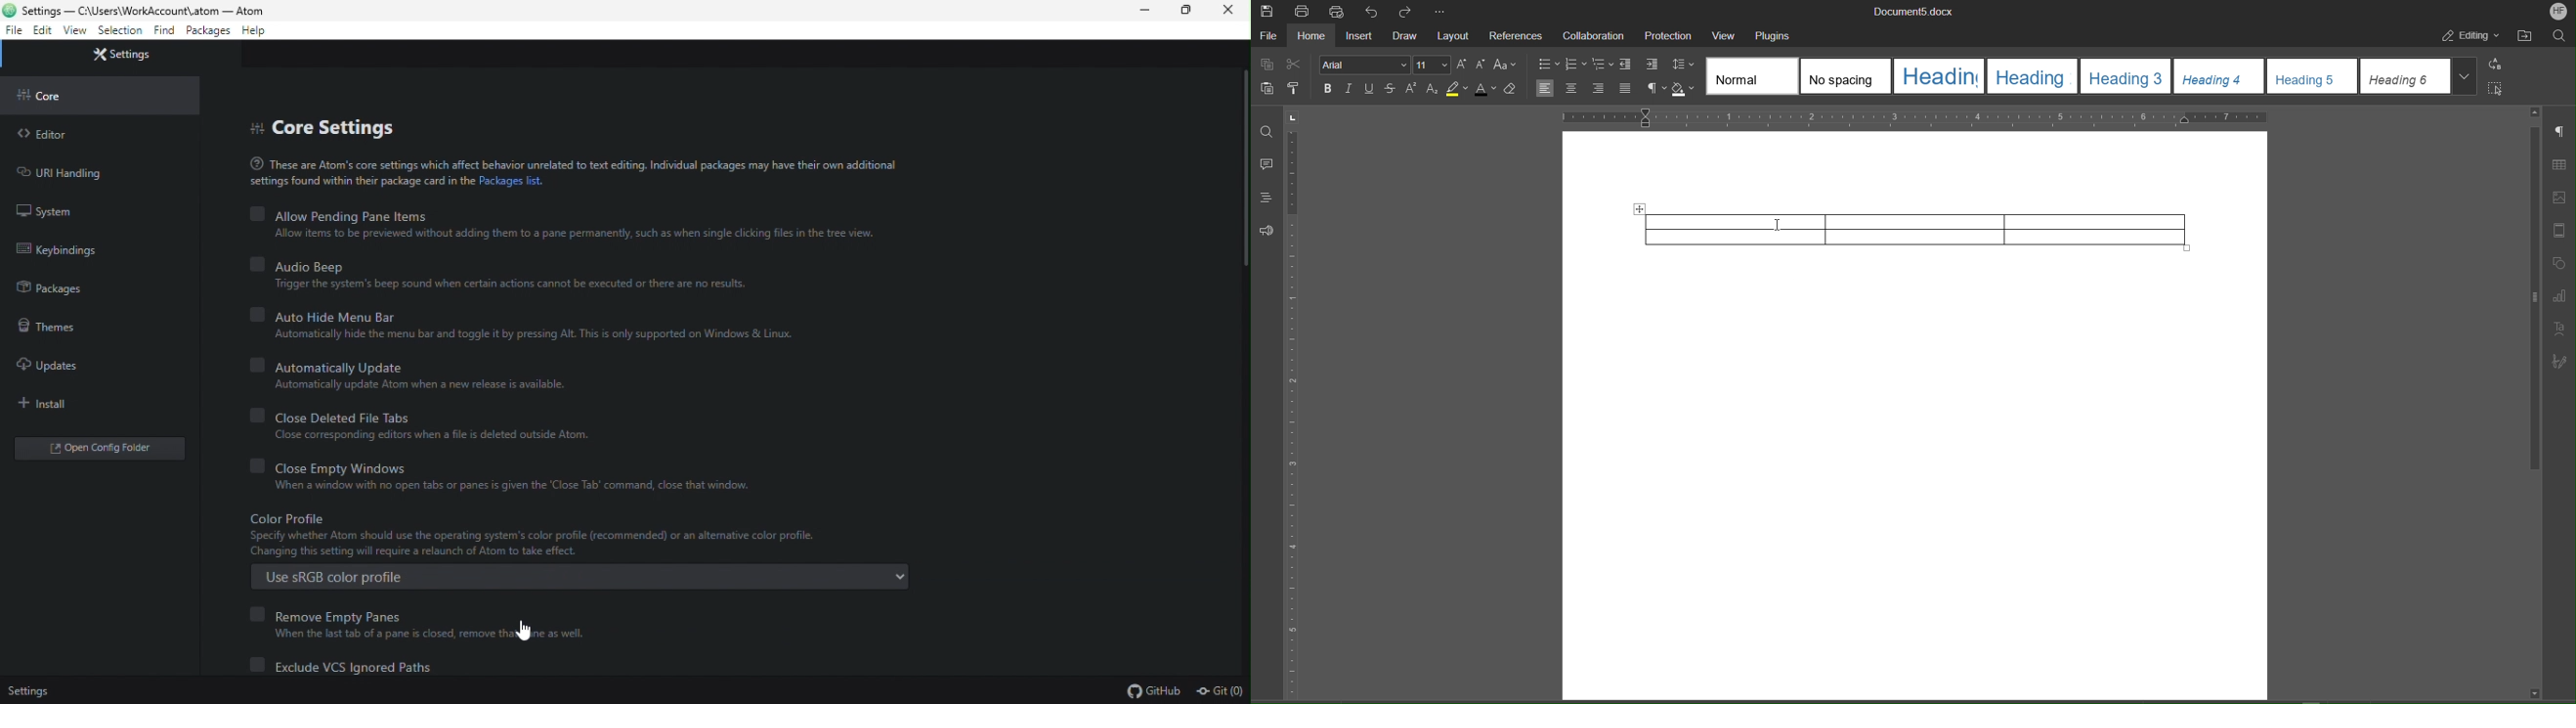 This screenshot has height=728, width=2576. I want to click on Search, so click(2561, 37).